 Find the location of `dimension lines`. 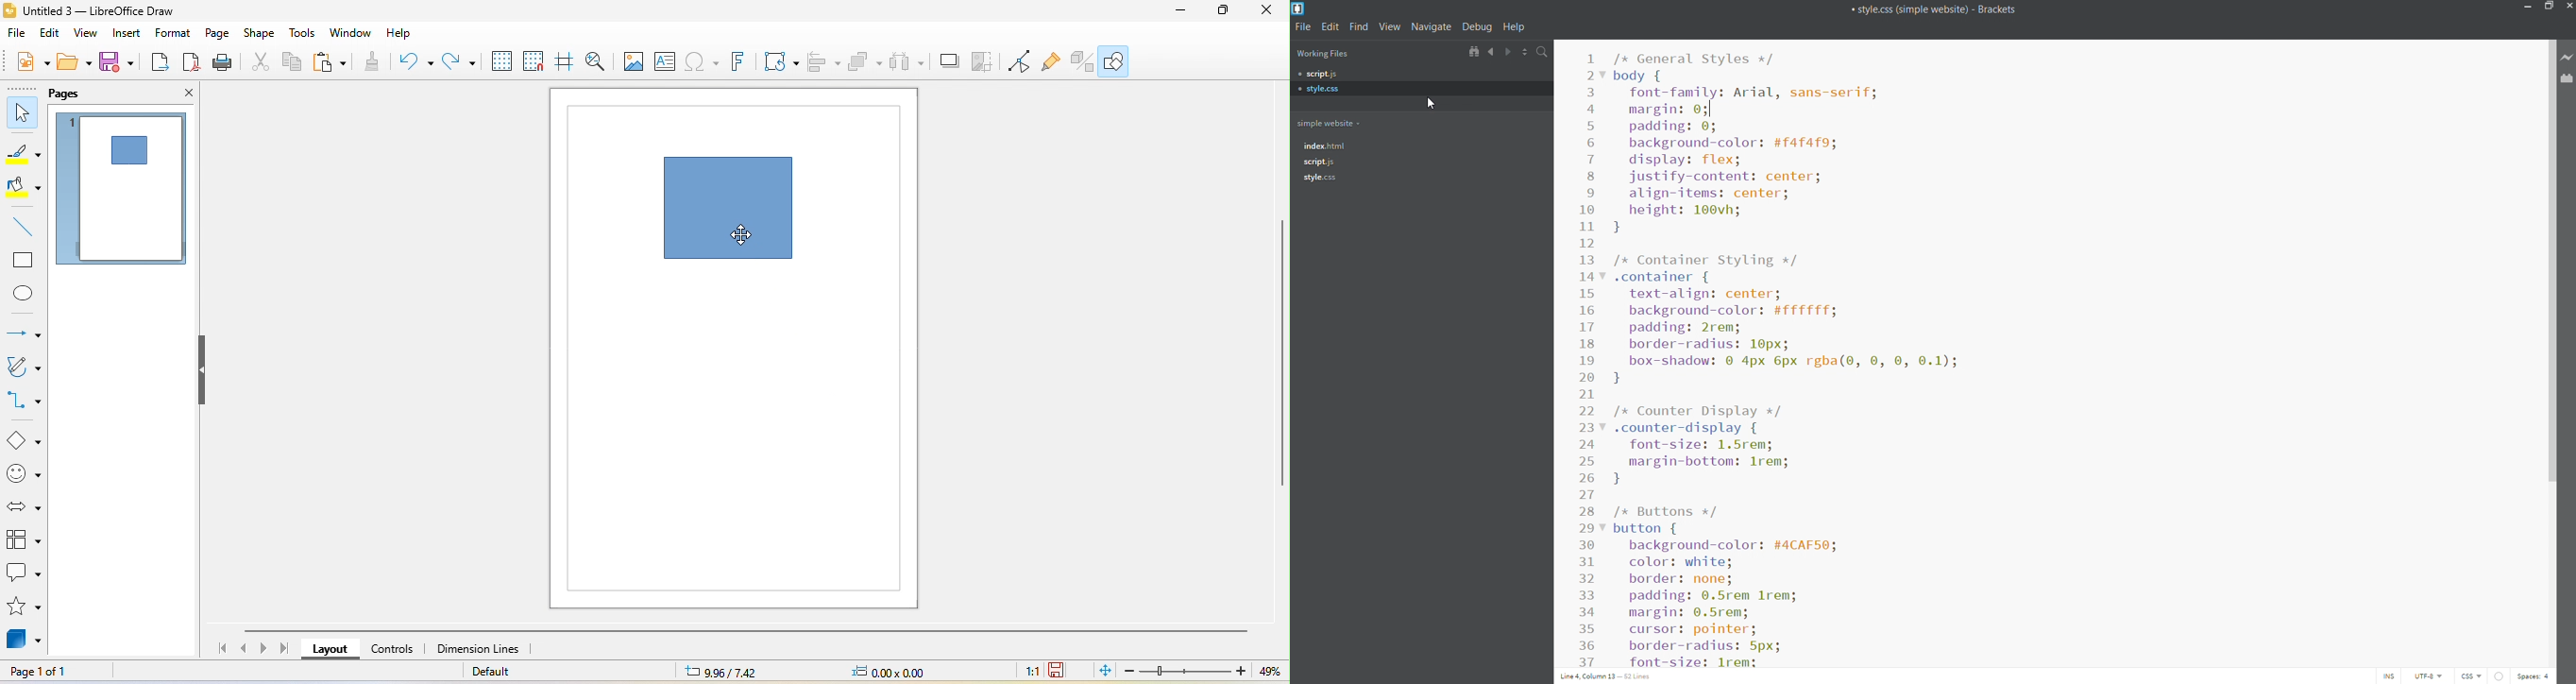

dimension lines is located at coordinates (488, 649).